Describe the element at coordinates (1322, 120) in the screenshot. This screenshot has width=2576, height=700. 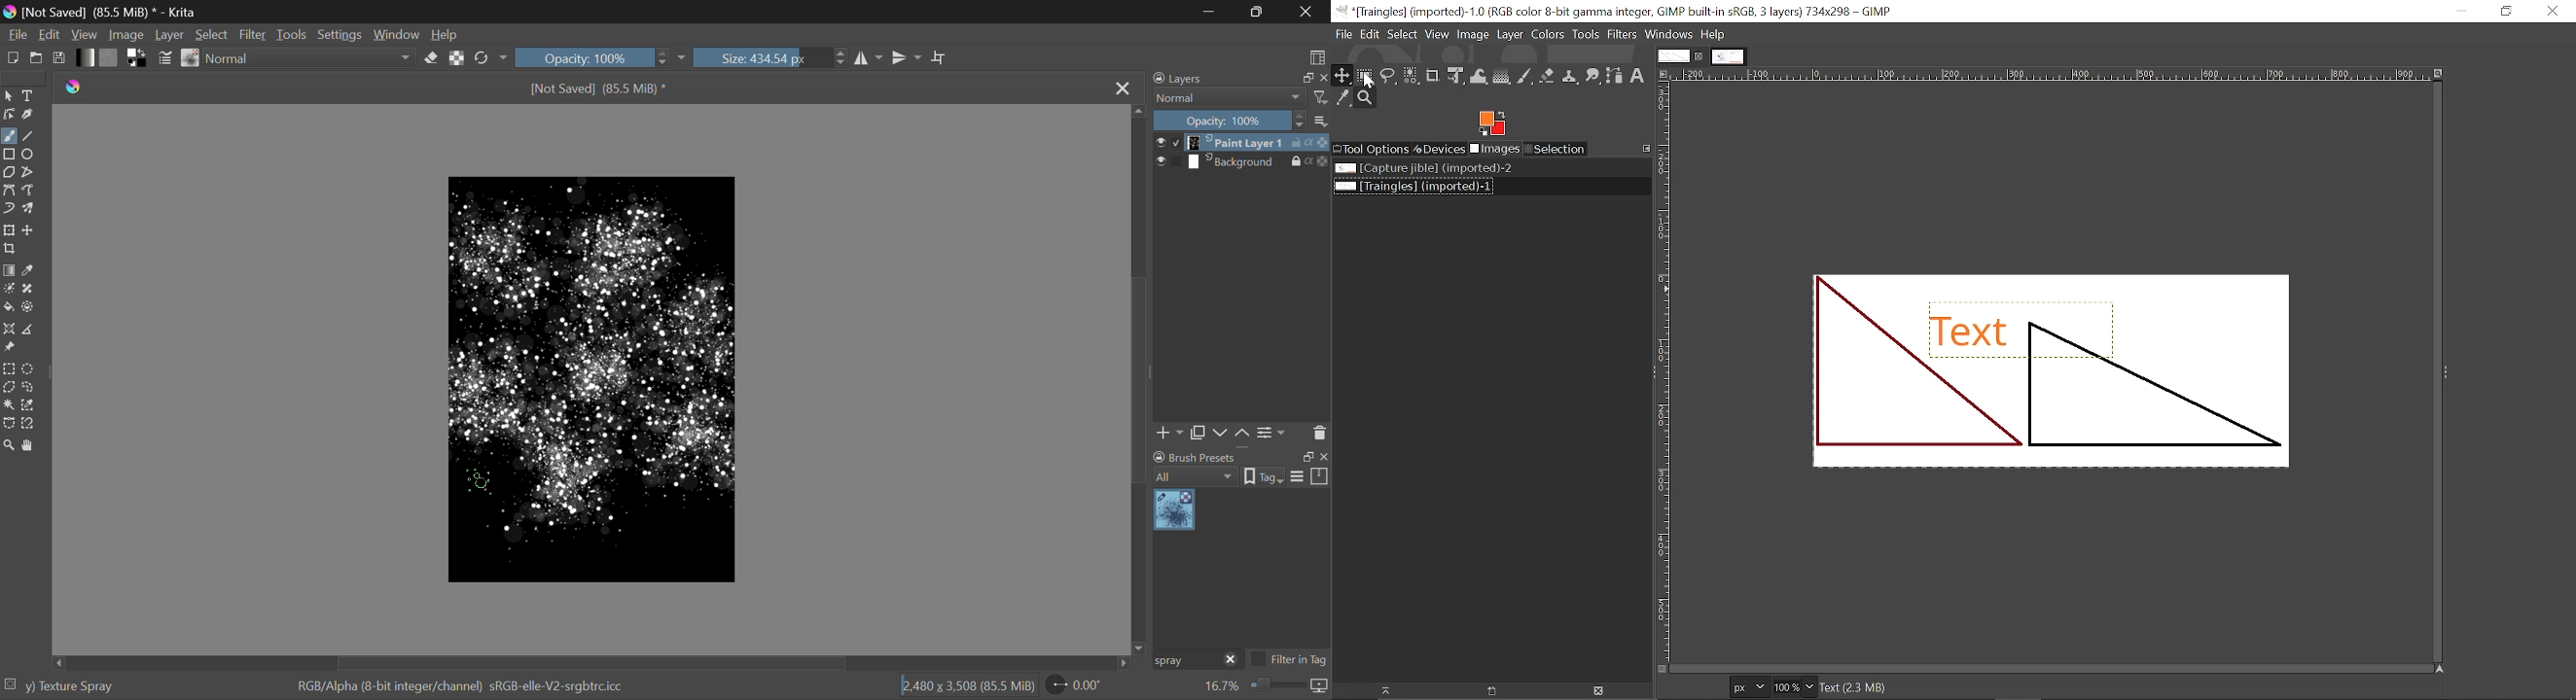
I see `more` at that location.